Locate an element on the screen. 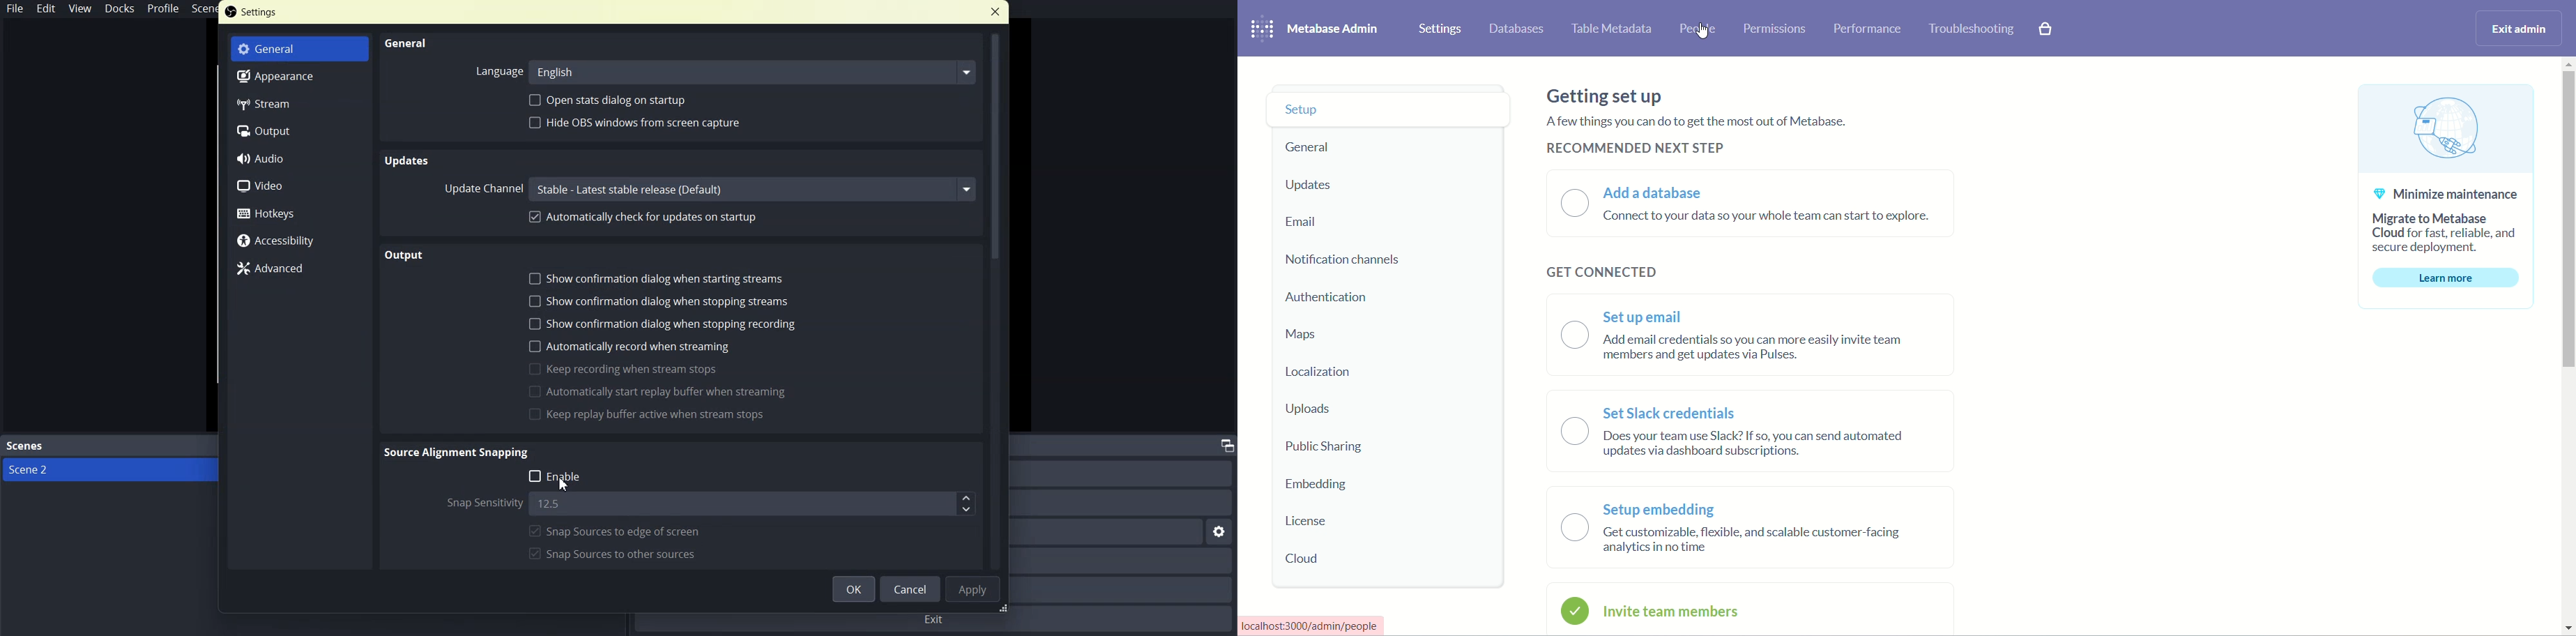  Update channel is located at coordinates (484, 192).